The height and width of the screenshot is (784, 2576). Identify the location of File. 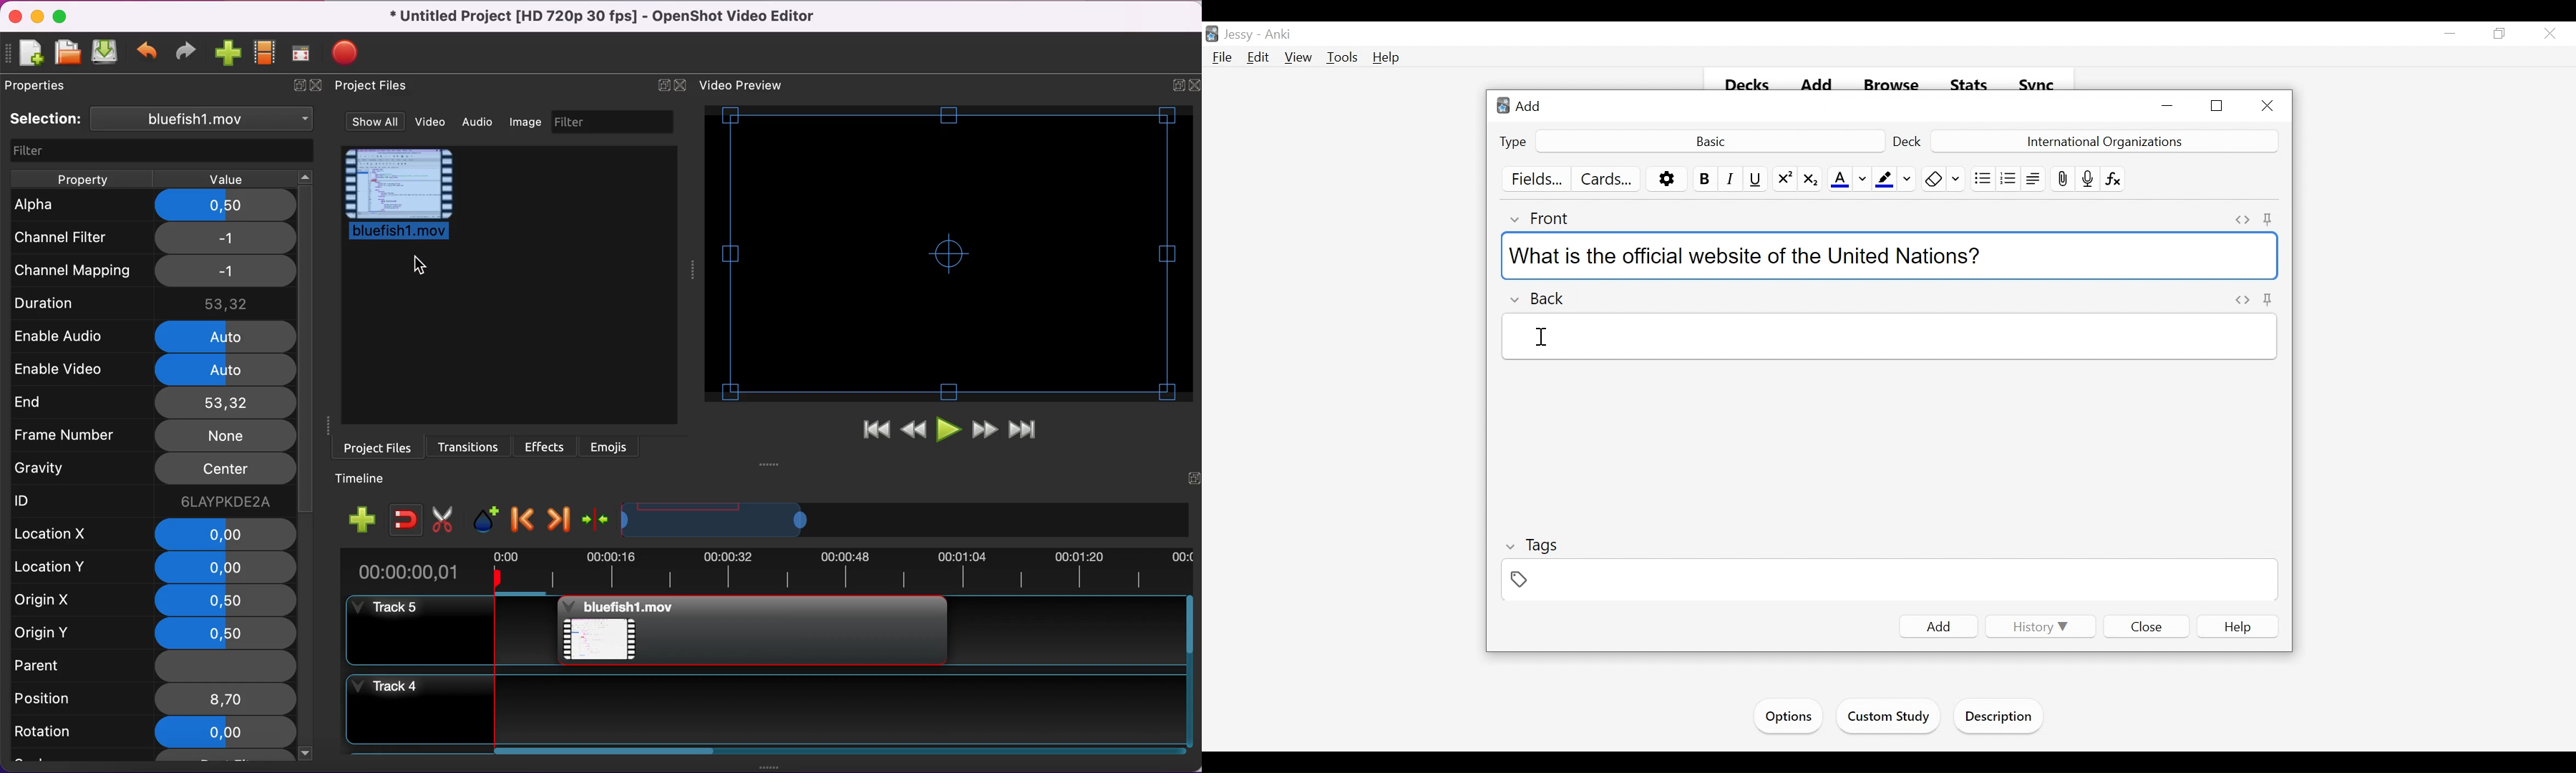
(1223, 58).